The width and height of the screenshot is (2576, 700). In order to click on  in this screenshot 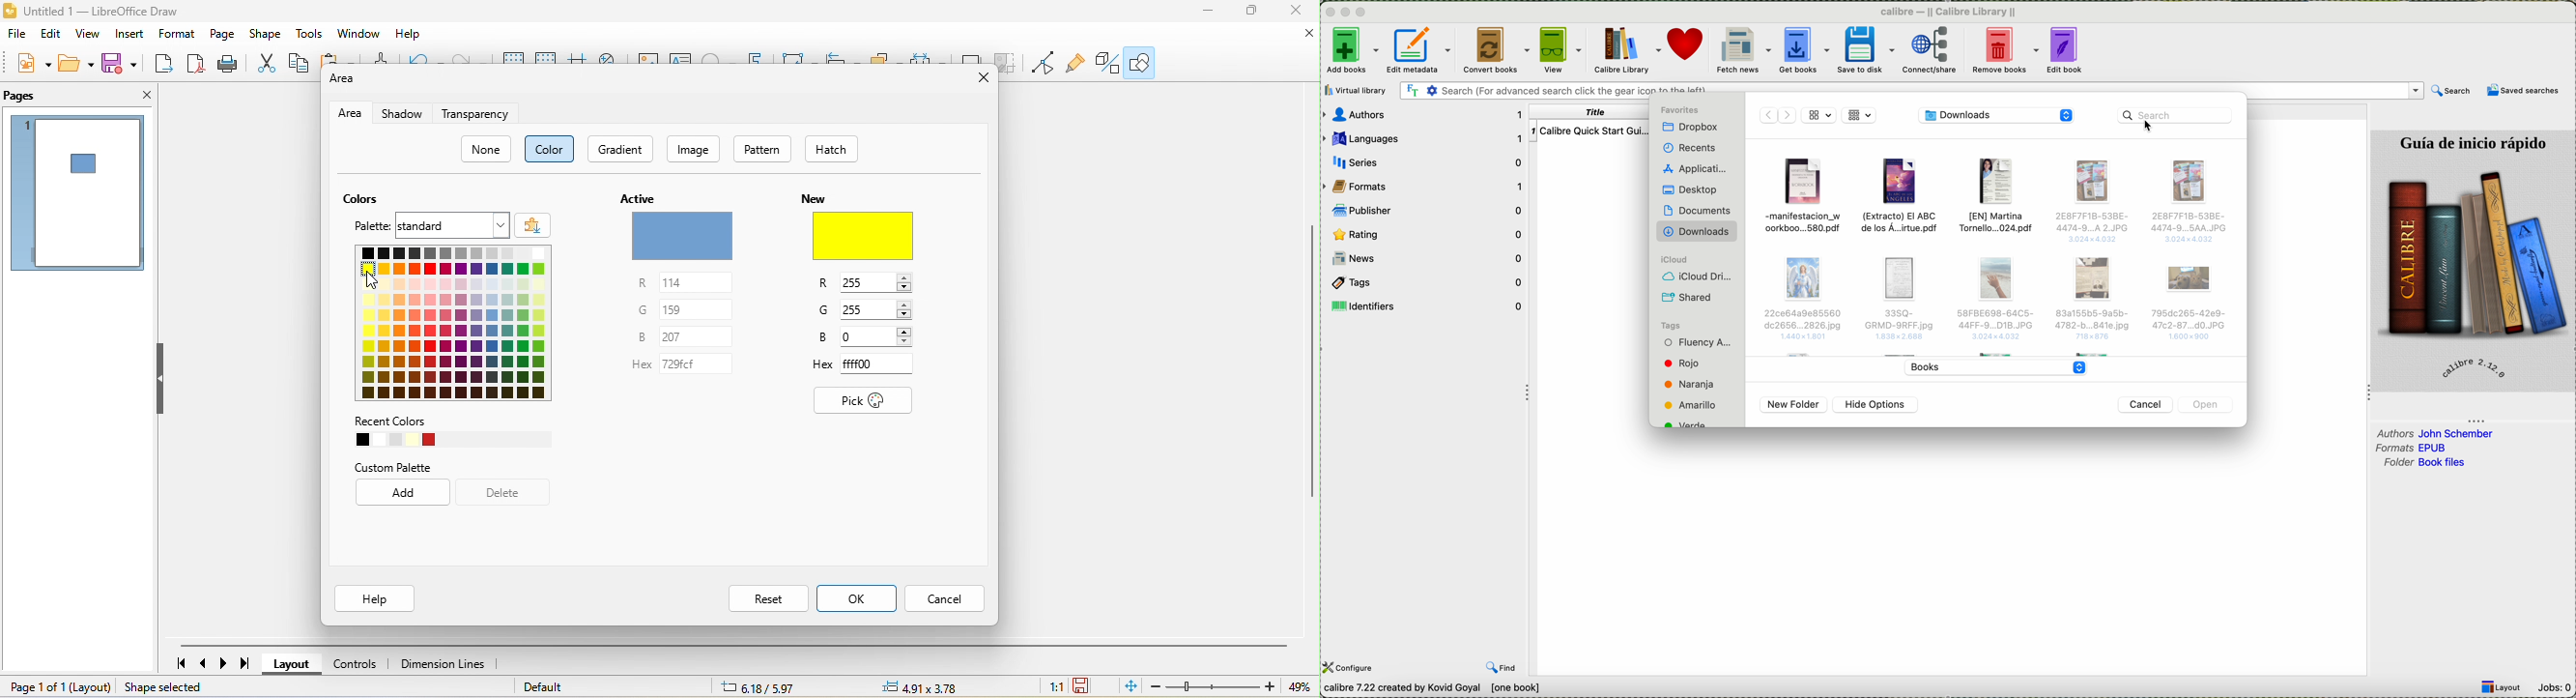, I will do `click(1800, 306)`.